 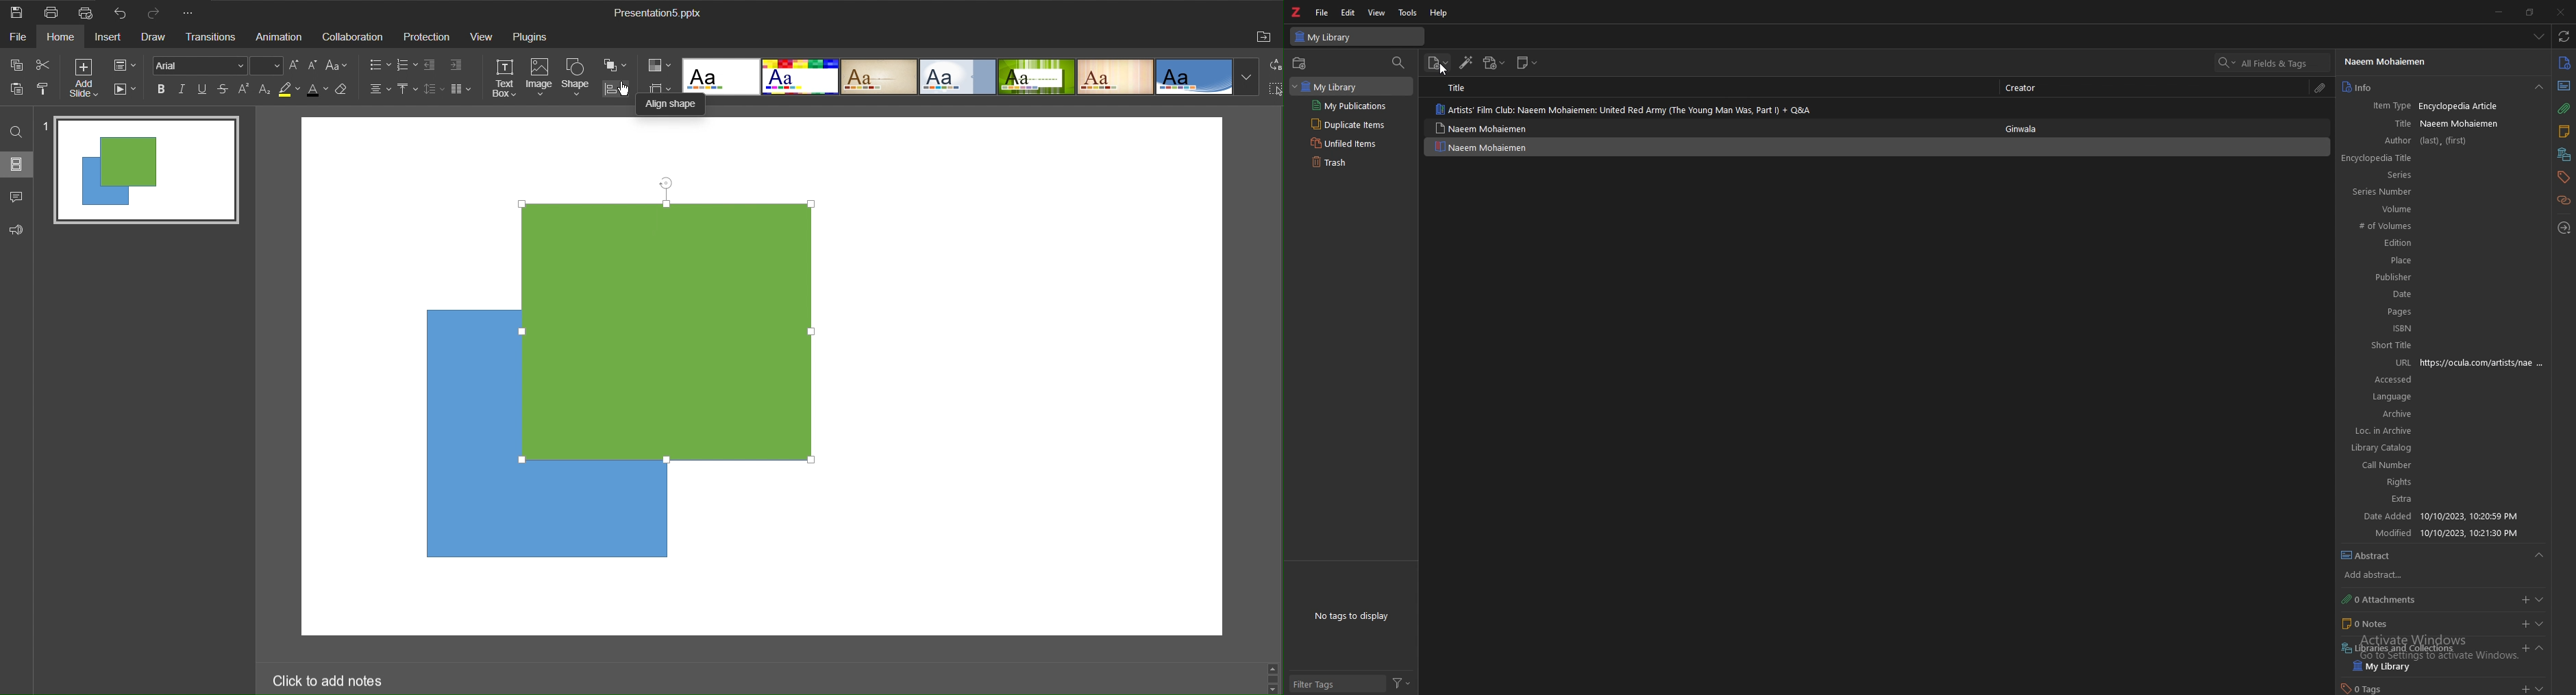 I want to click on no tags to display, so click(x=1351, y=616).